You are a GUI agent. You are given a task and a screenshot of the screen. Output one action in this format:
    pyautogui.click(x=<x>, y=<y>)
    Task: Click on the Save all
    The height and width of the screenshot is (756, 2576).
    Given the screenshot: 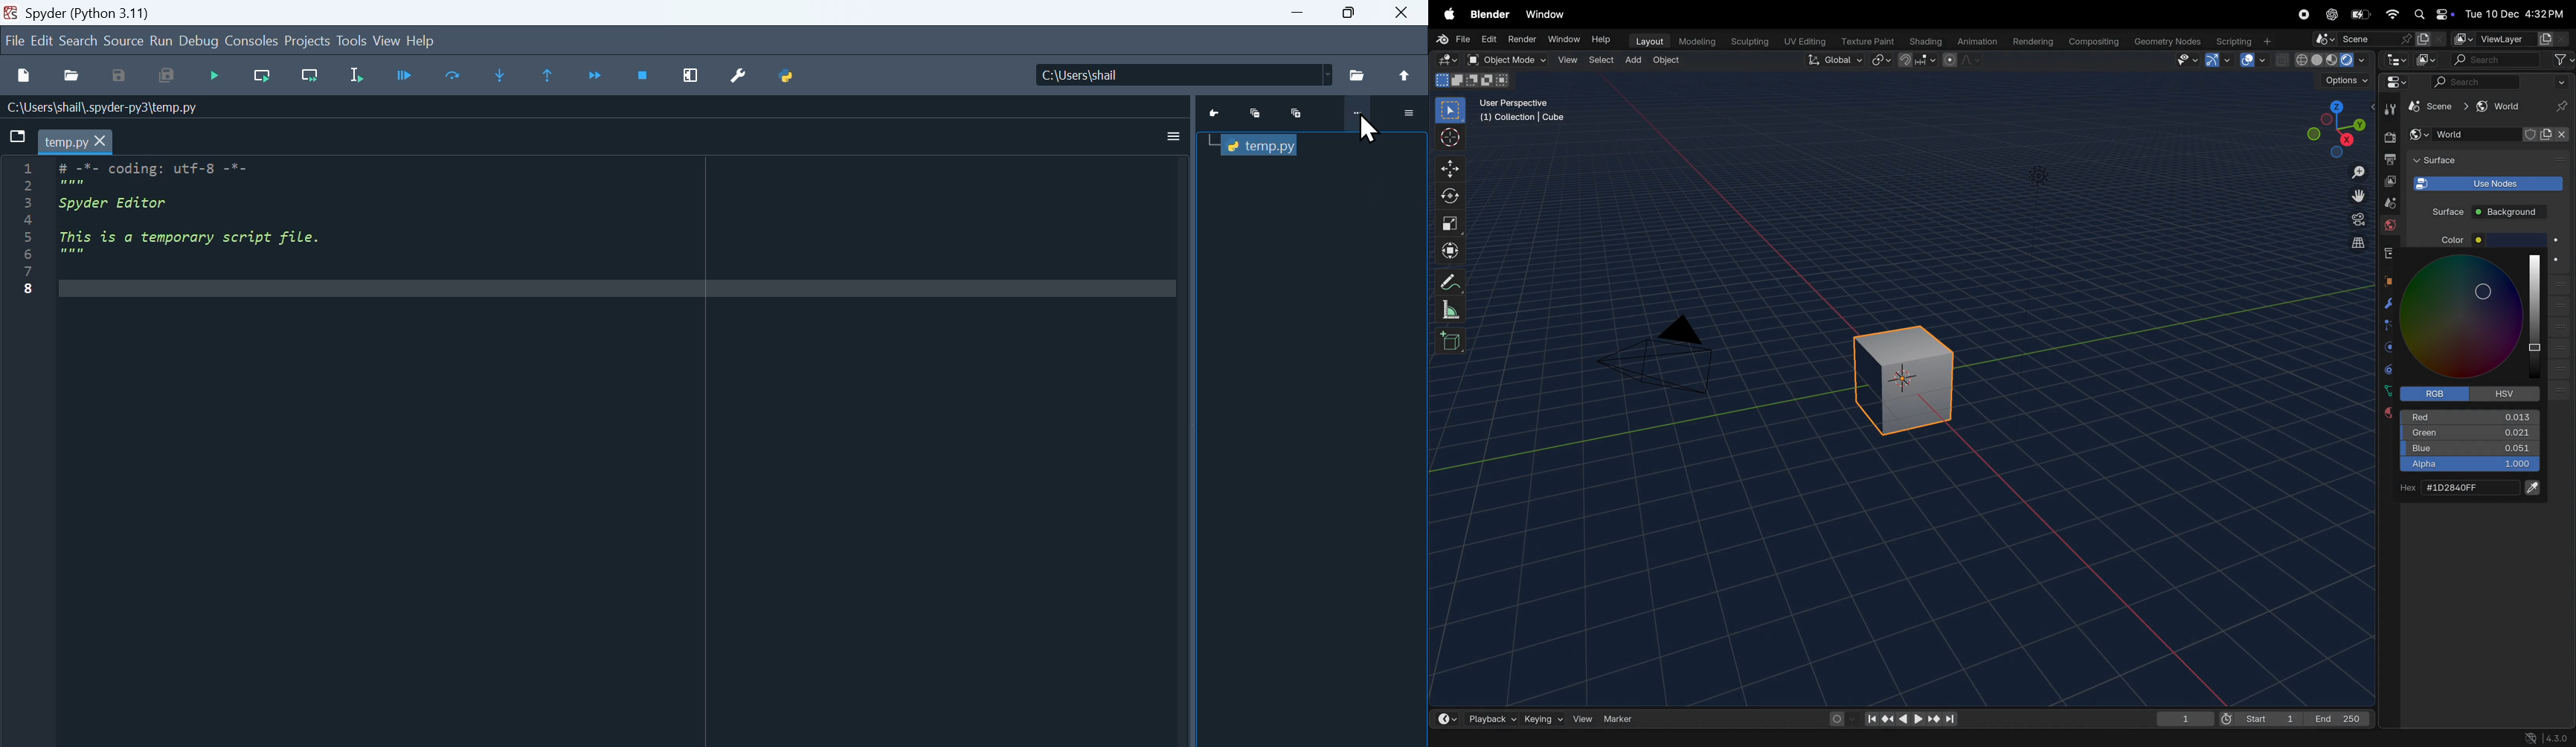 What is the action you would take?
    pyautogui.click(x=166, y=77)
    